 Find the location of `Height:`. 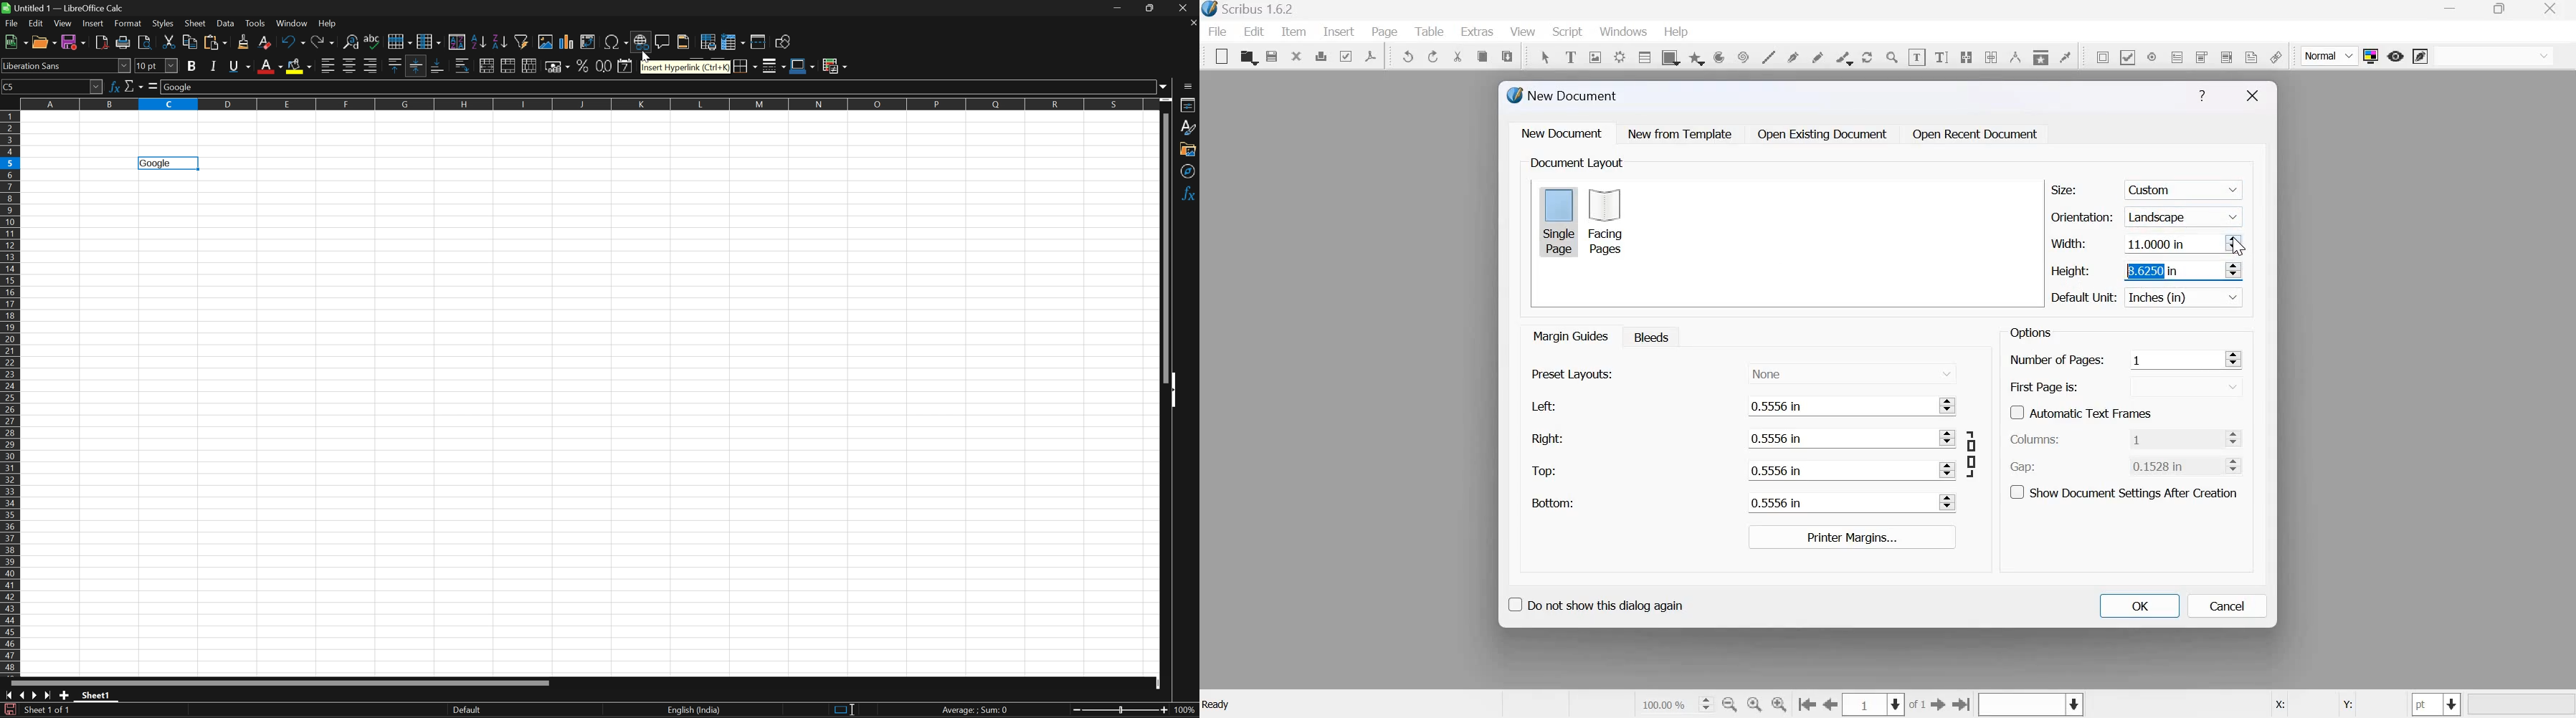

Height: is located at coordinates (2071, 271).